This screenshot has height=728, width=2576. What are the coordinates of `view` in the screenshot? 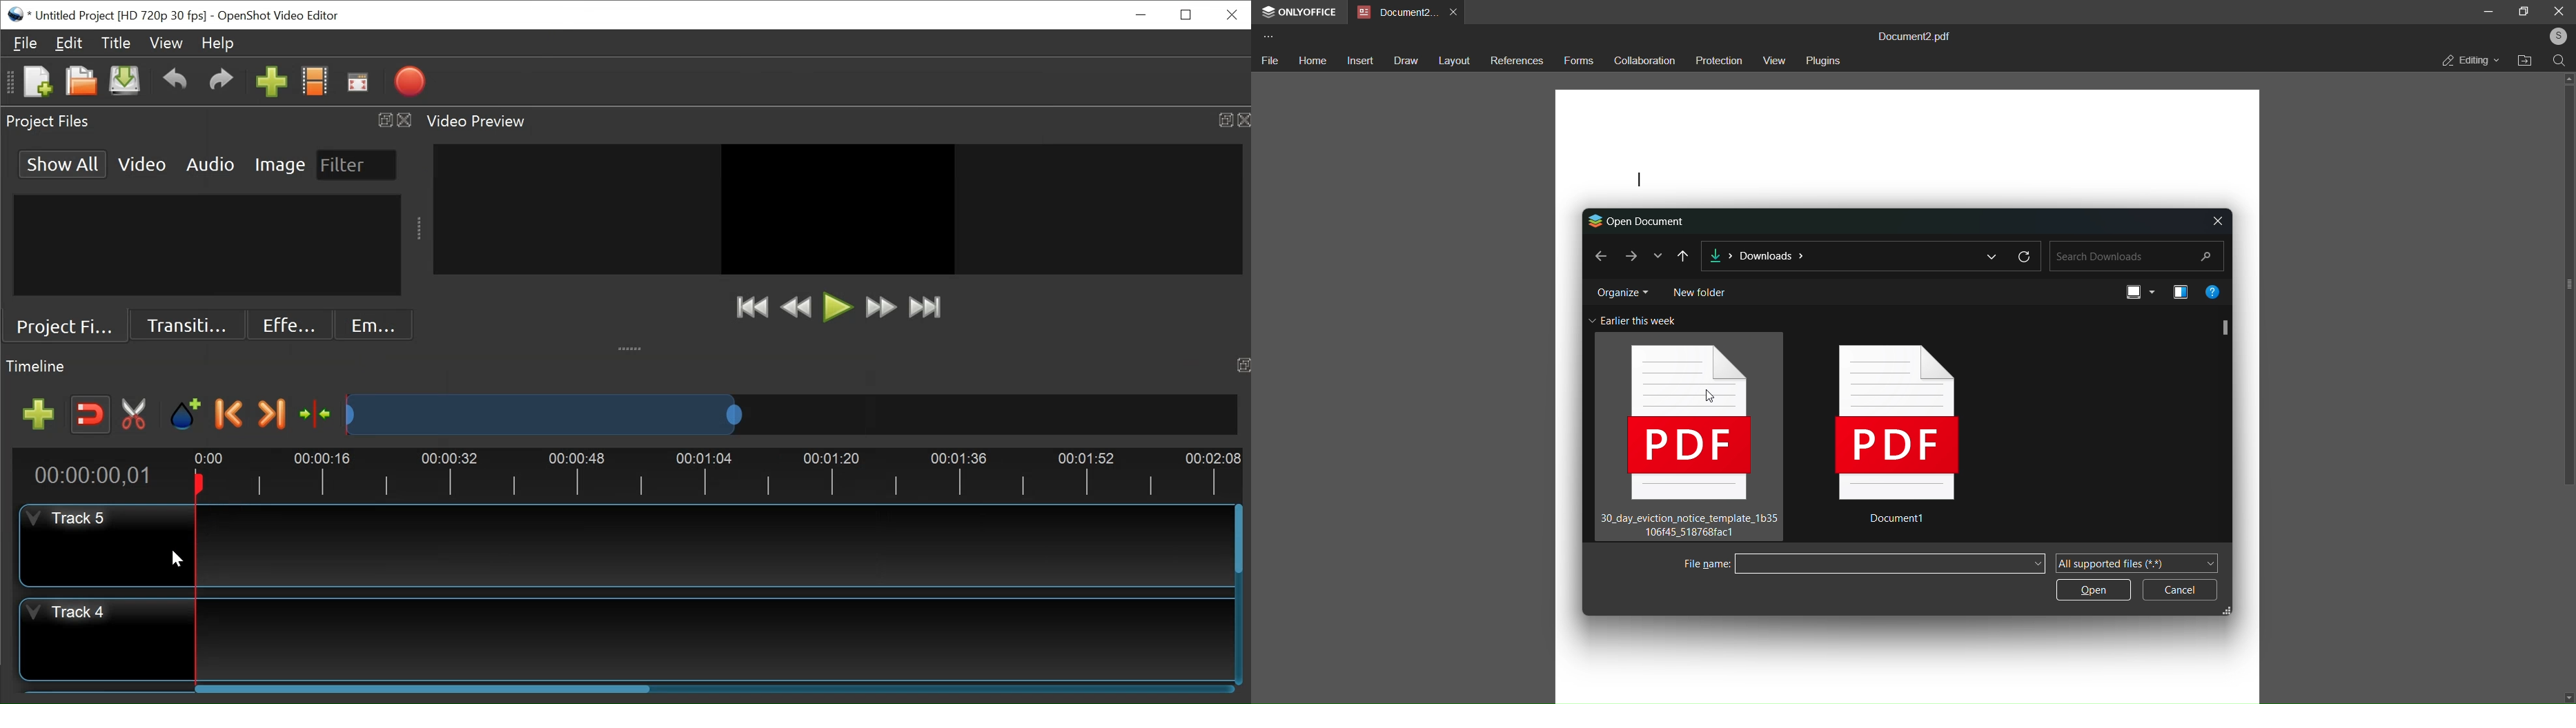 It's located at (2138, 293).